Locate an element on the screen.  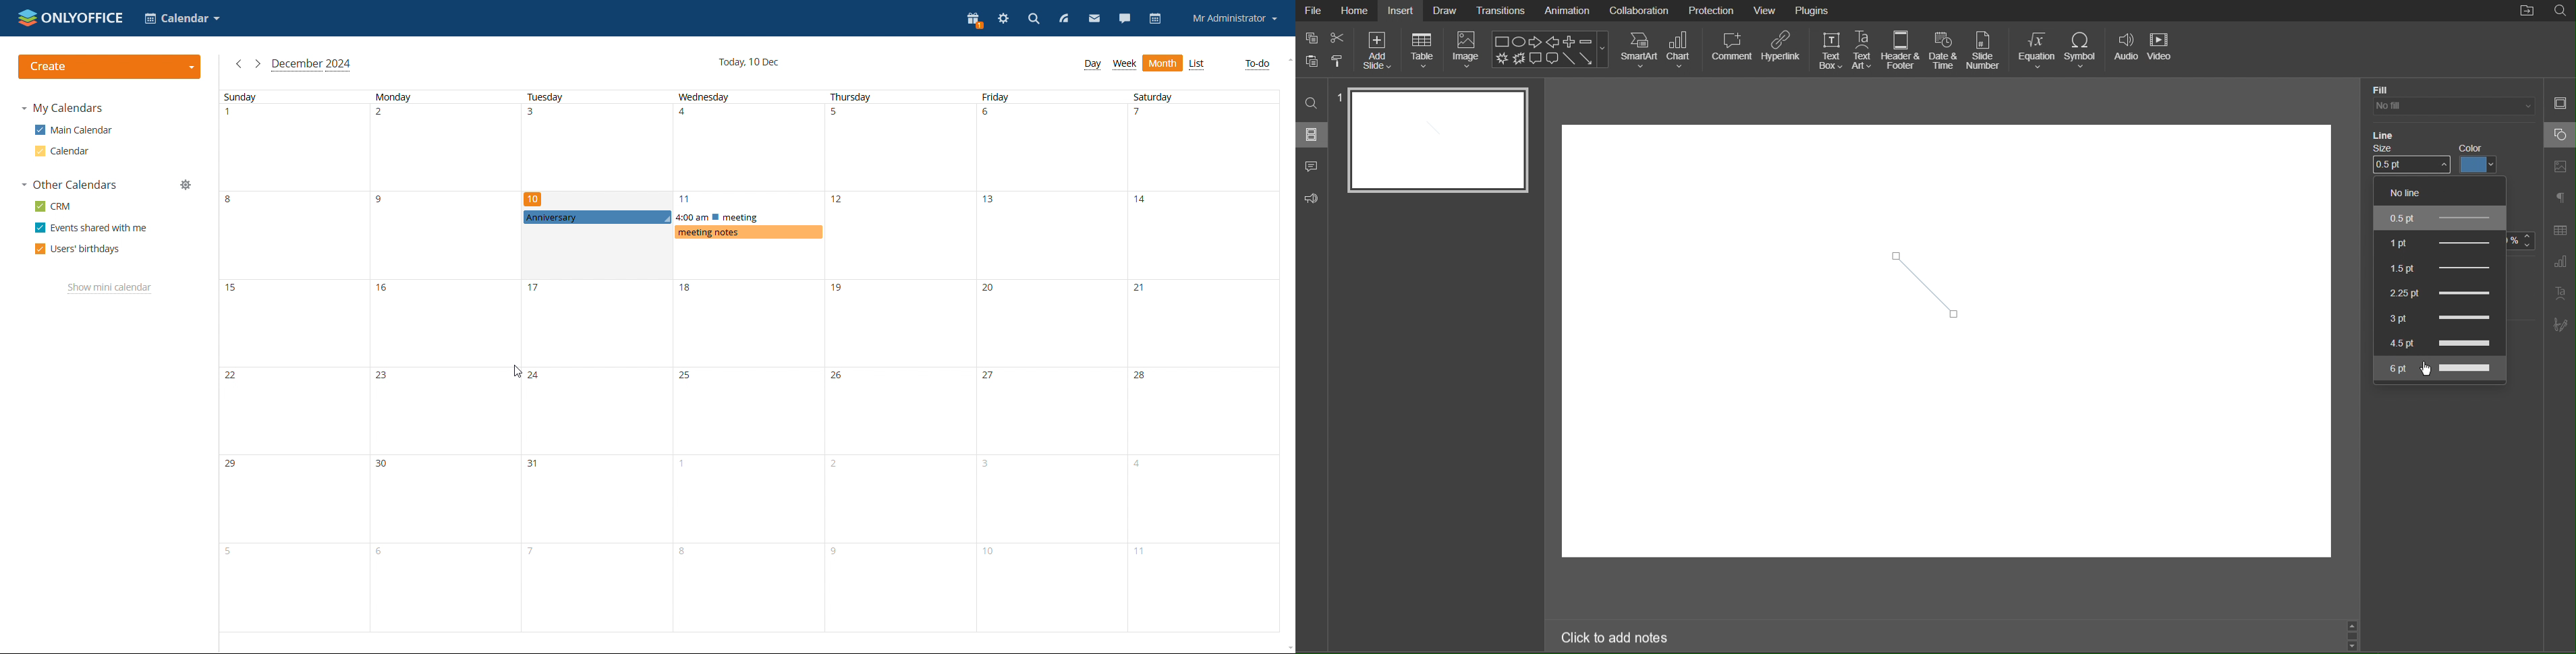
2.25 pt is located at coordinates (2437, 290).